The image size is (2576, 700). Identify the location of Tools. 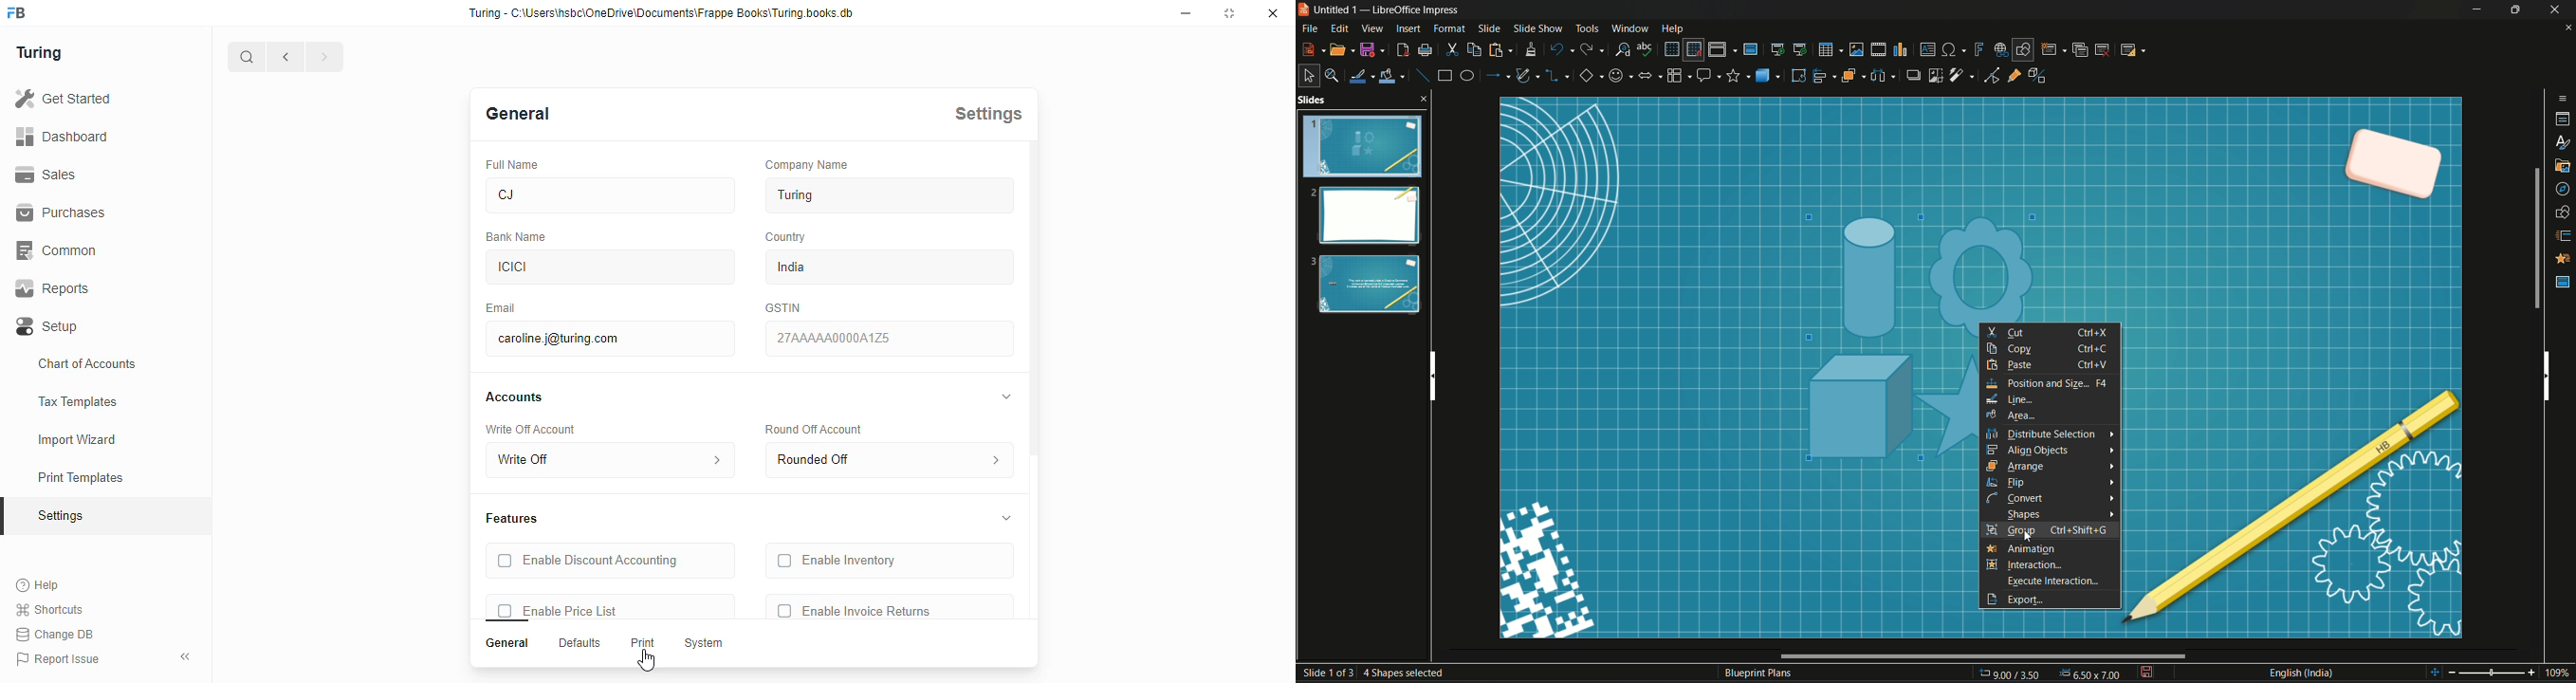
(1586, 27).